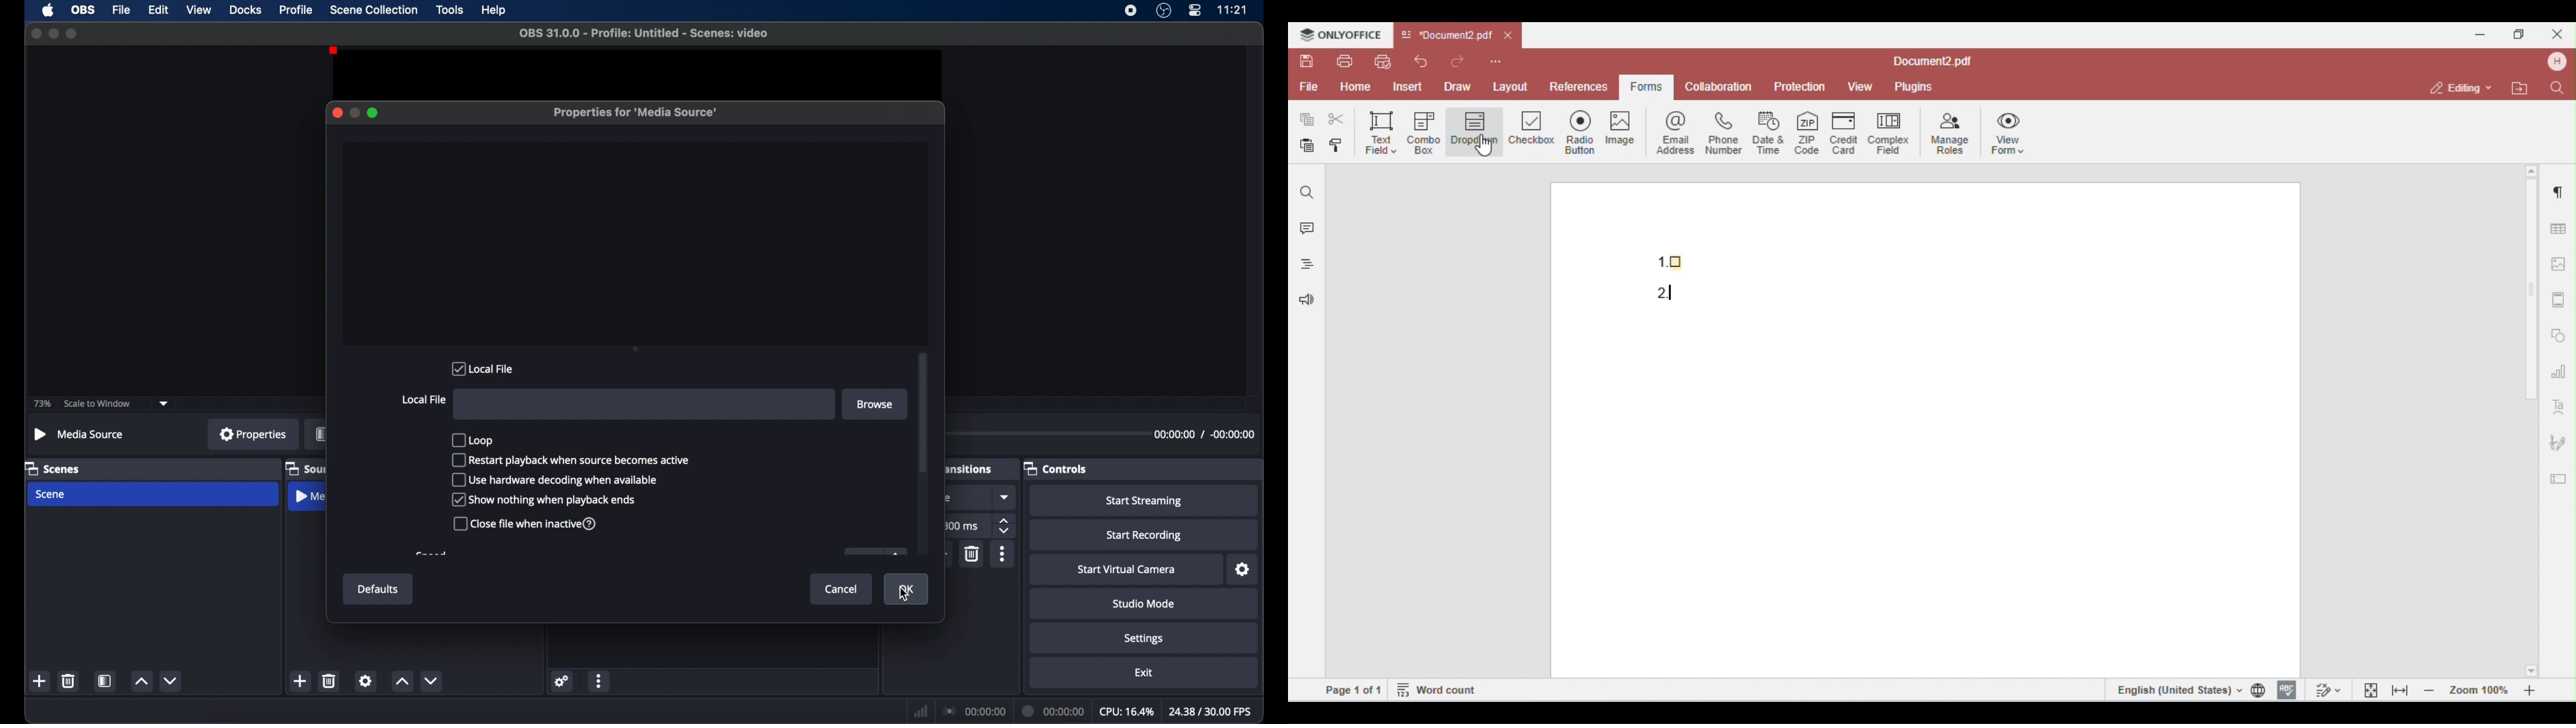  What do you see at coordinates (876, 551) in the screenshot?
I see `obscure icon` at bounding box center [876, 551].